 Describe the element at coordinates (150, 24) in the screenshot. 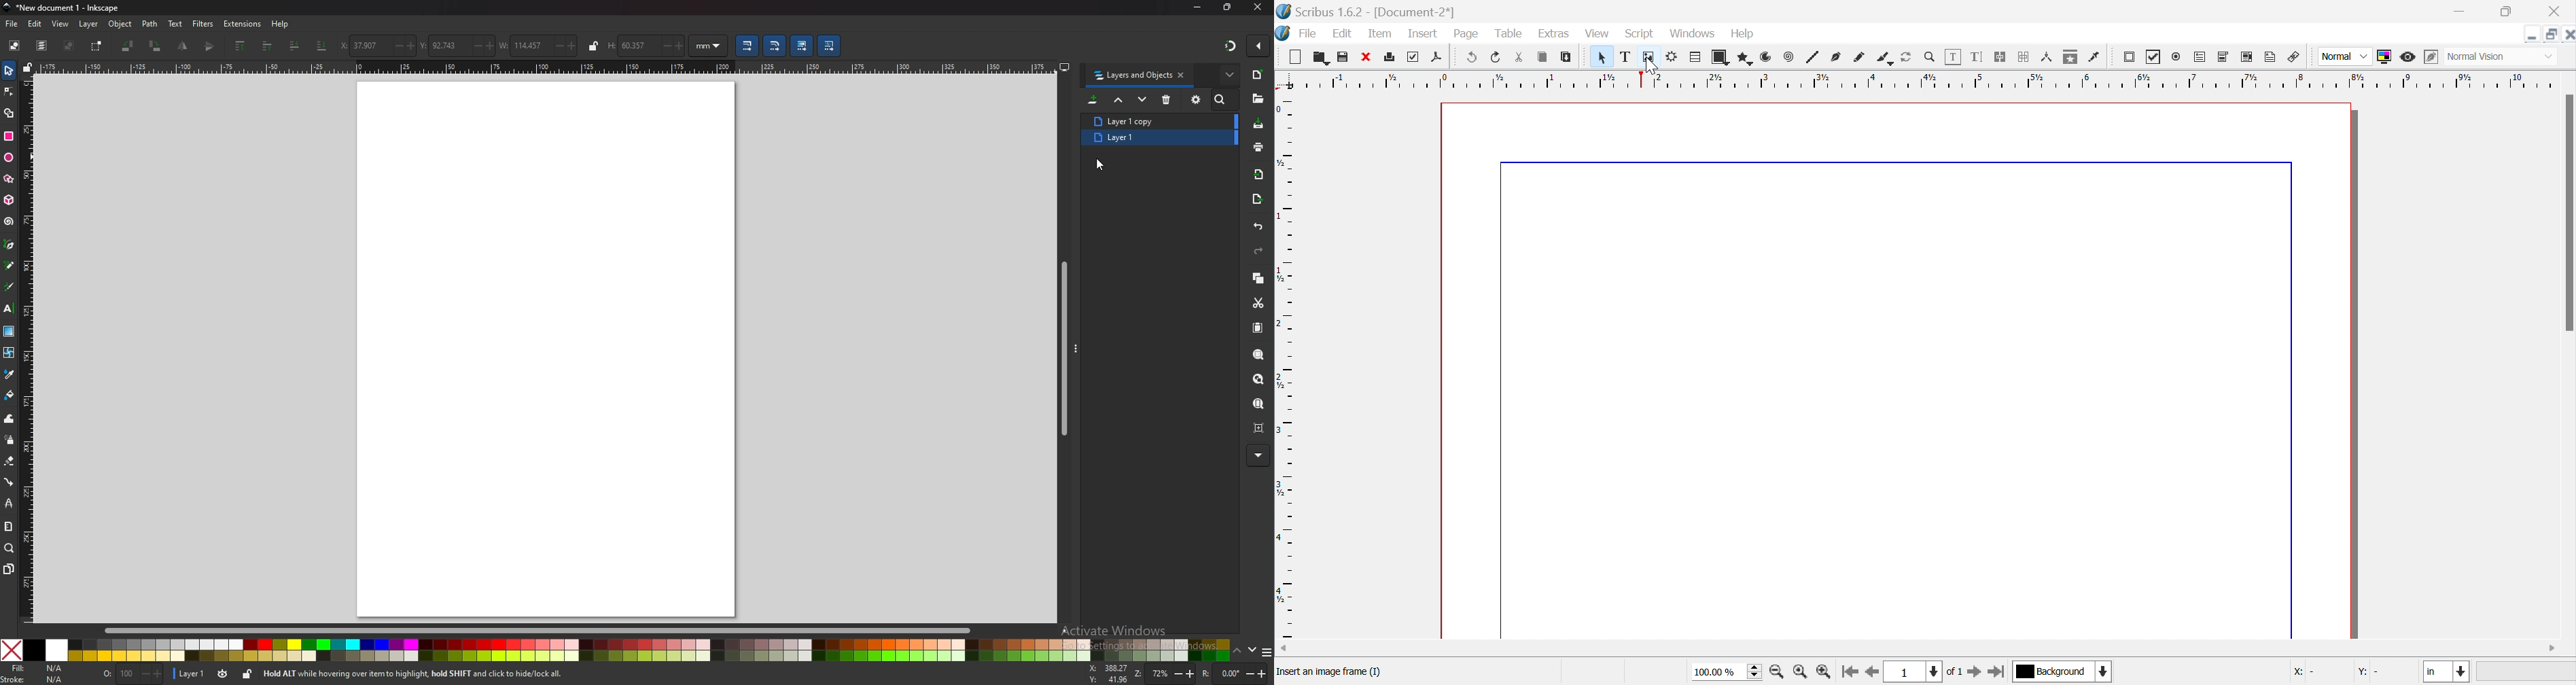

I see `path` at that location.